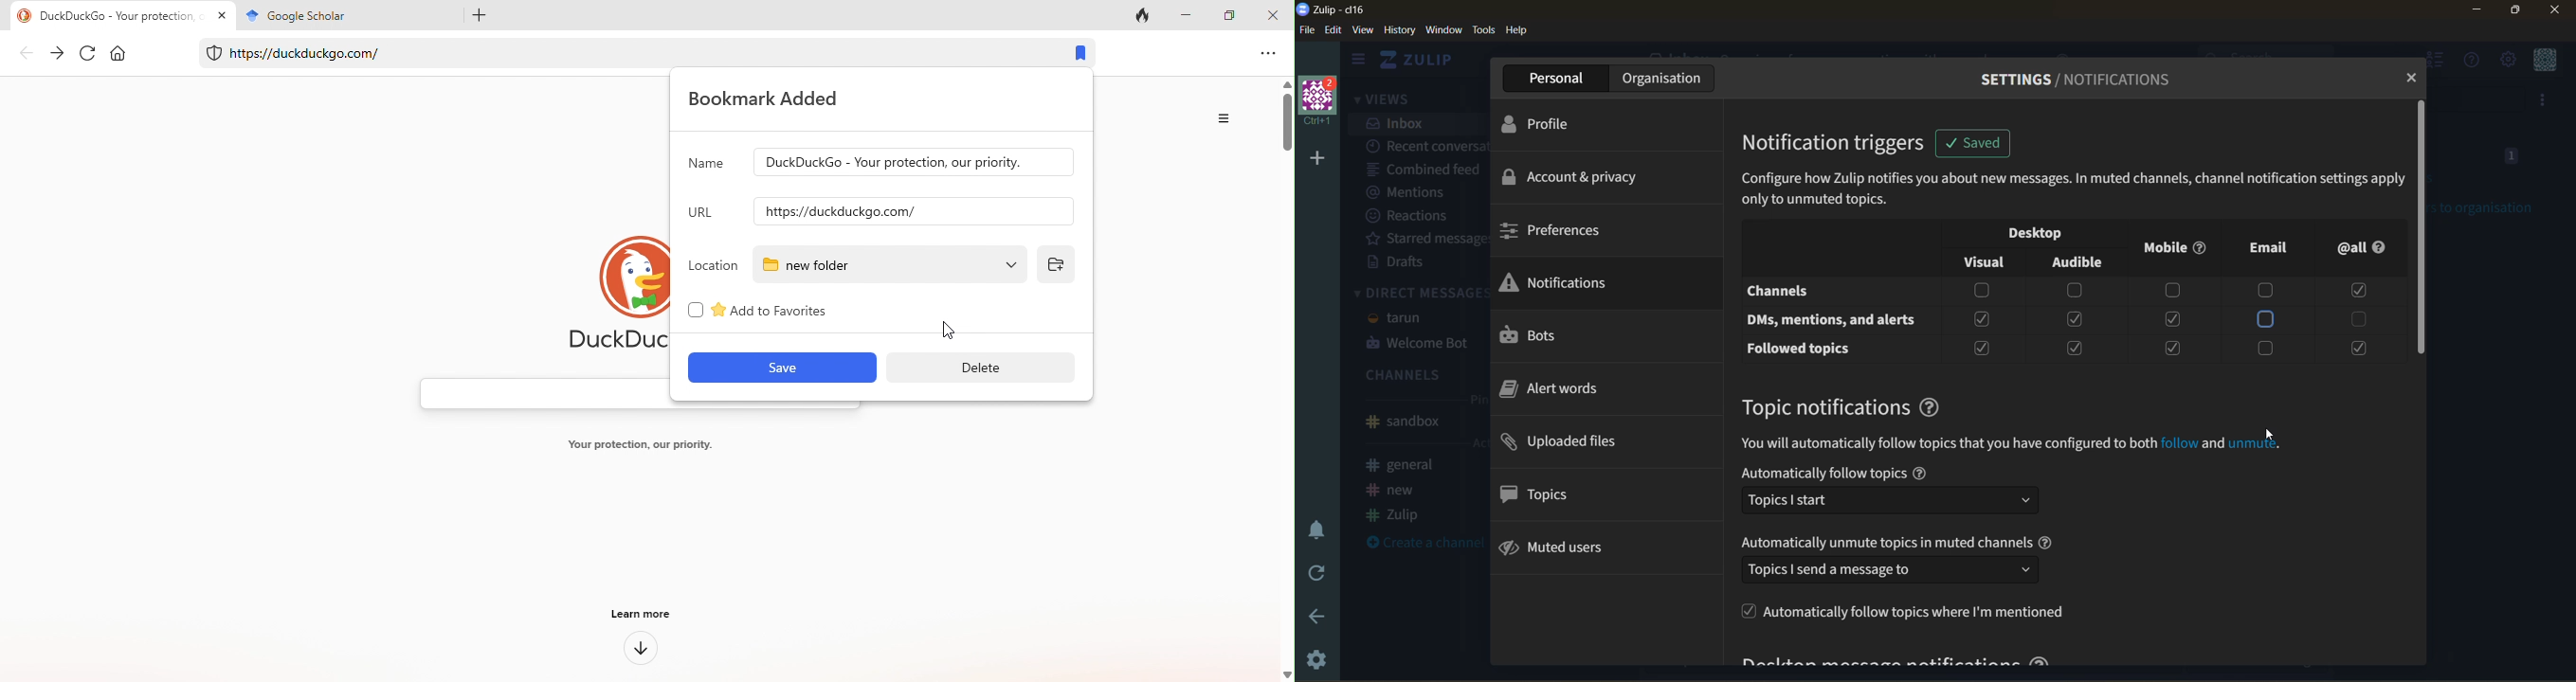 The image size is (2576, 700). Describe the element at coordinates (1570, 230) in the screenshot. I see `preferences` at that location.